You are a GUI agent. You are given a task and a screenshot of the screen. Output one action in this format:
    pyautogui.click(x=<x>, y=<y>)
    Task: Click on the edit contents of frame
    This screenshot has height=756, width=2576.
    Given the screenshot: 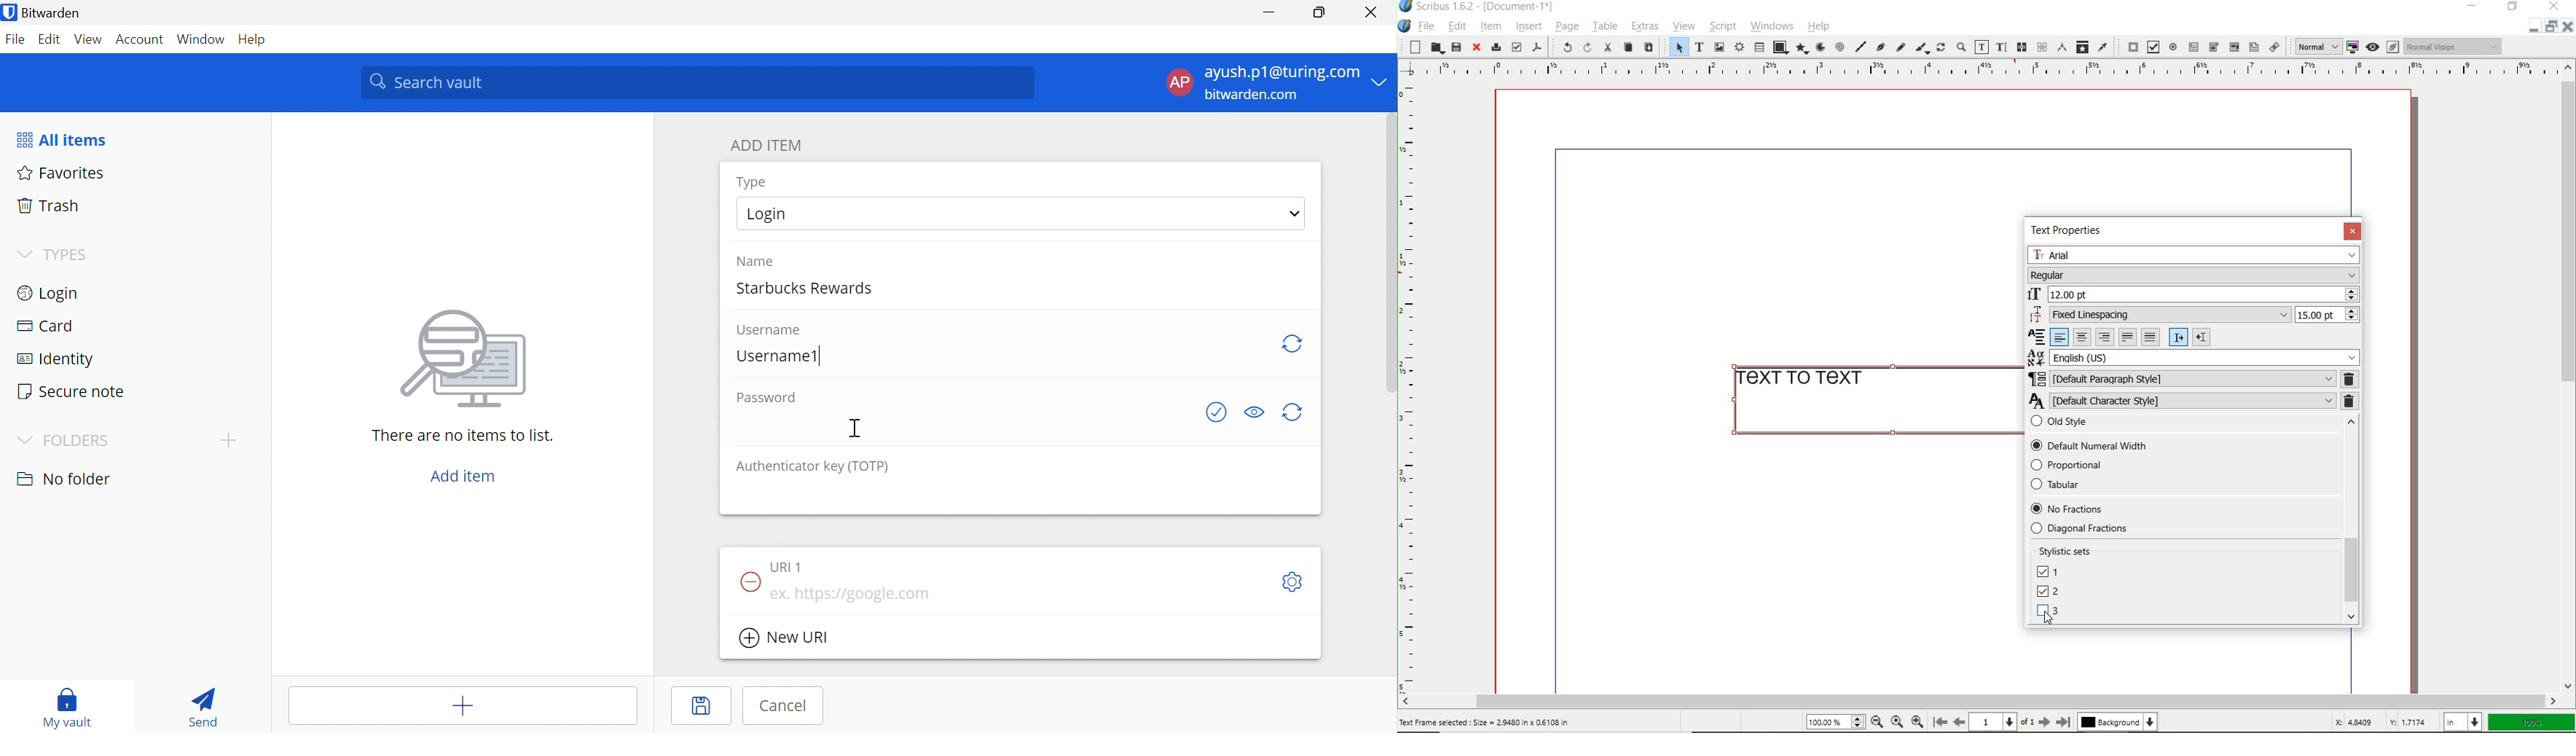 What is the action you would take?
    pyautogui.click(x=1982, y=48)
    